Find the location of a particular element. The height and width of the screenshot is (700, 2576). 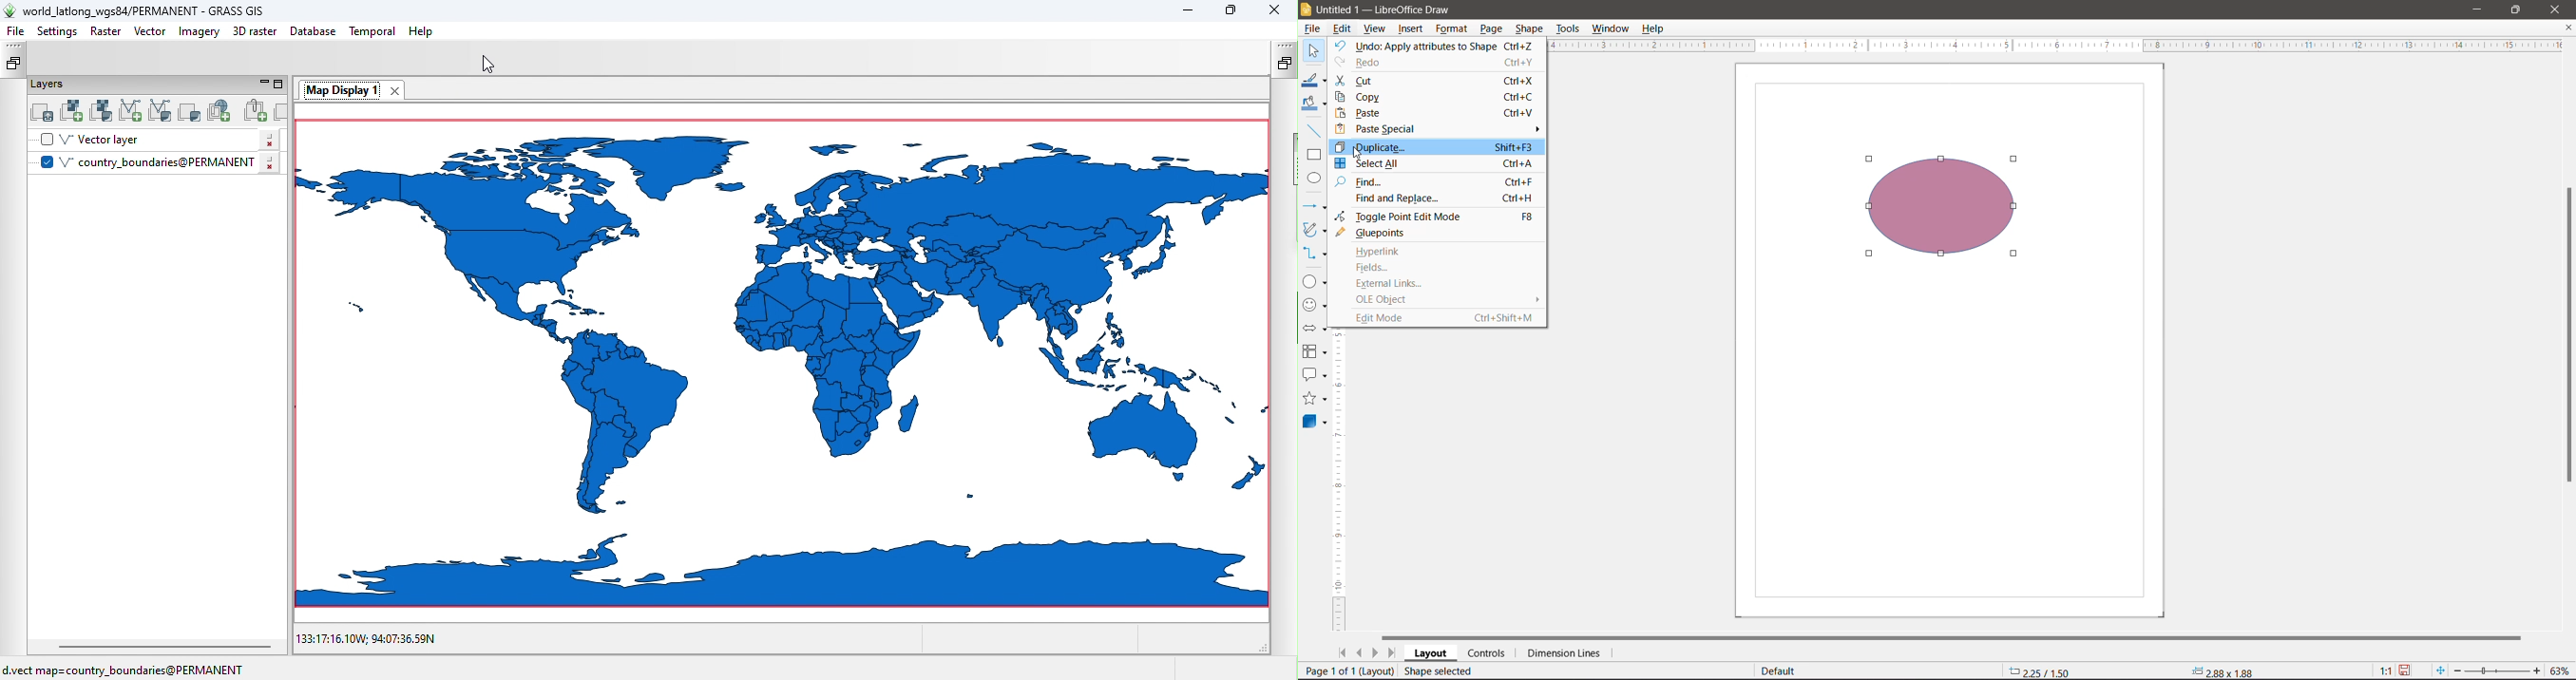

Symbol Shapes is located at coordinates (1317, 307).